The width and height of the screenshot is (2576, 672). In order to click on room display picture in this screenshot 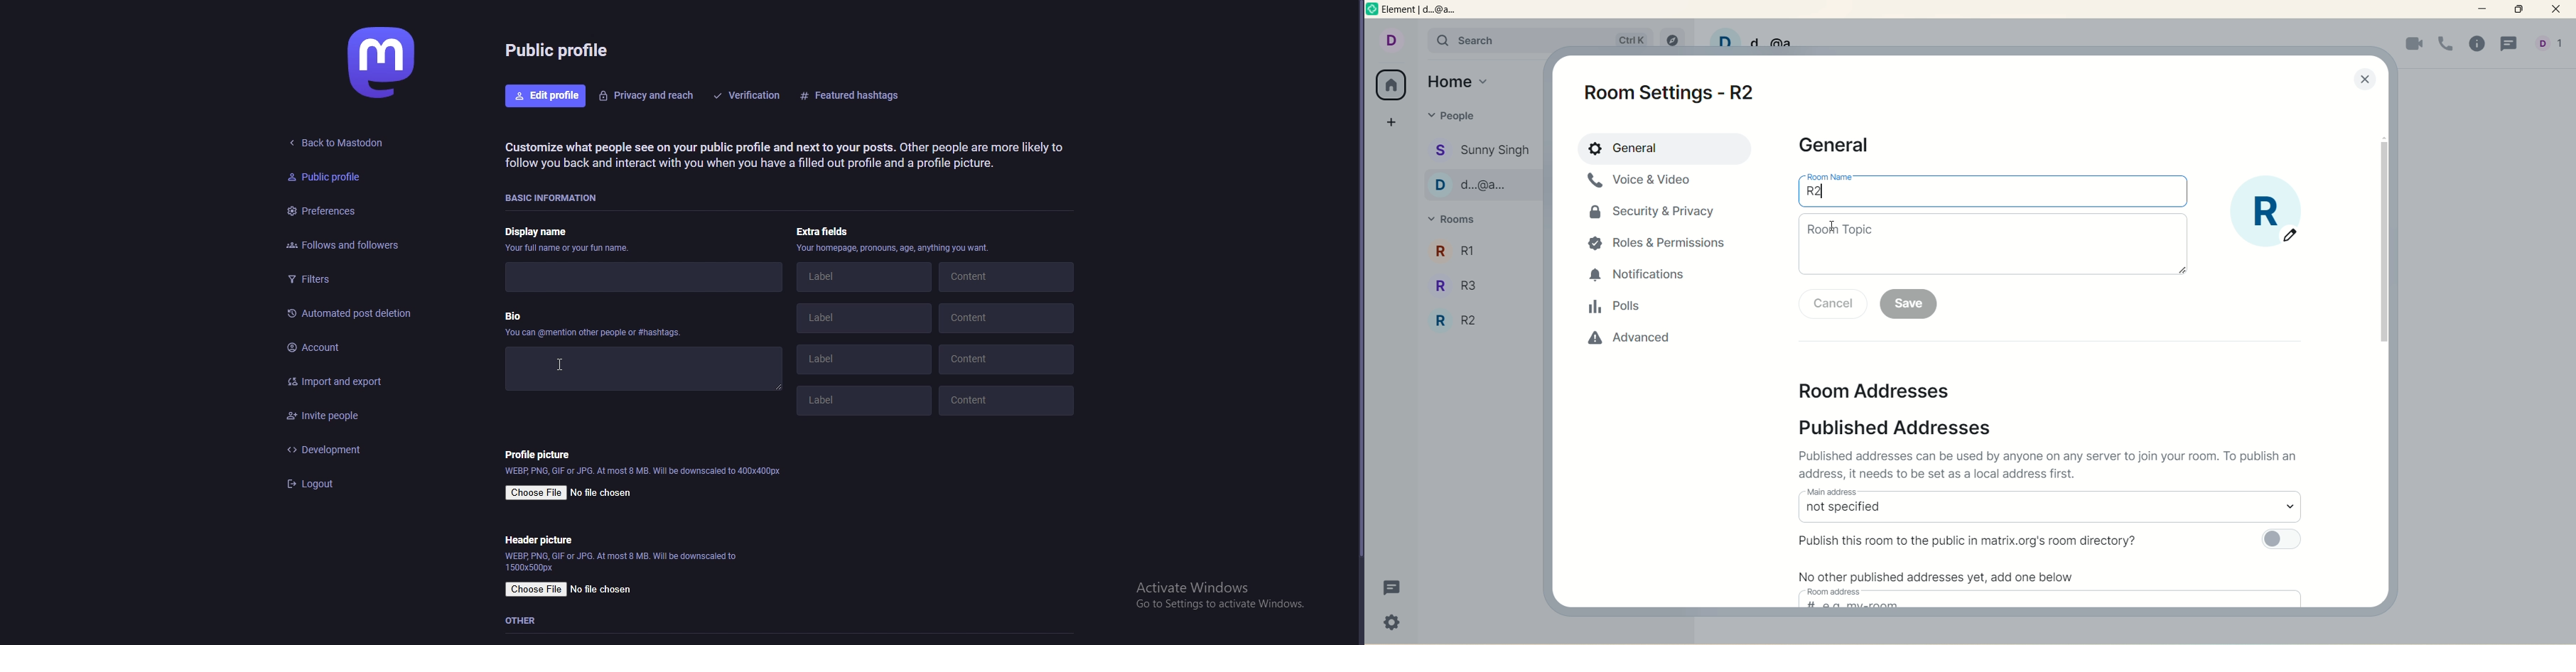, I will do `click(2268, 213)`.